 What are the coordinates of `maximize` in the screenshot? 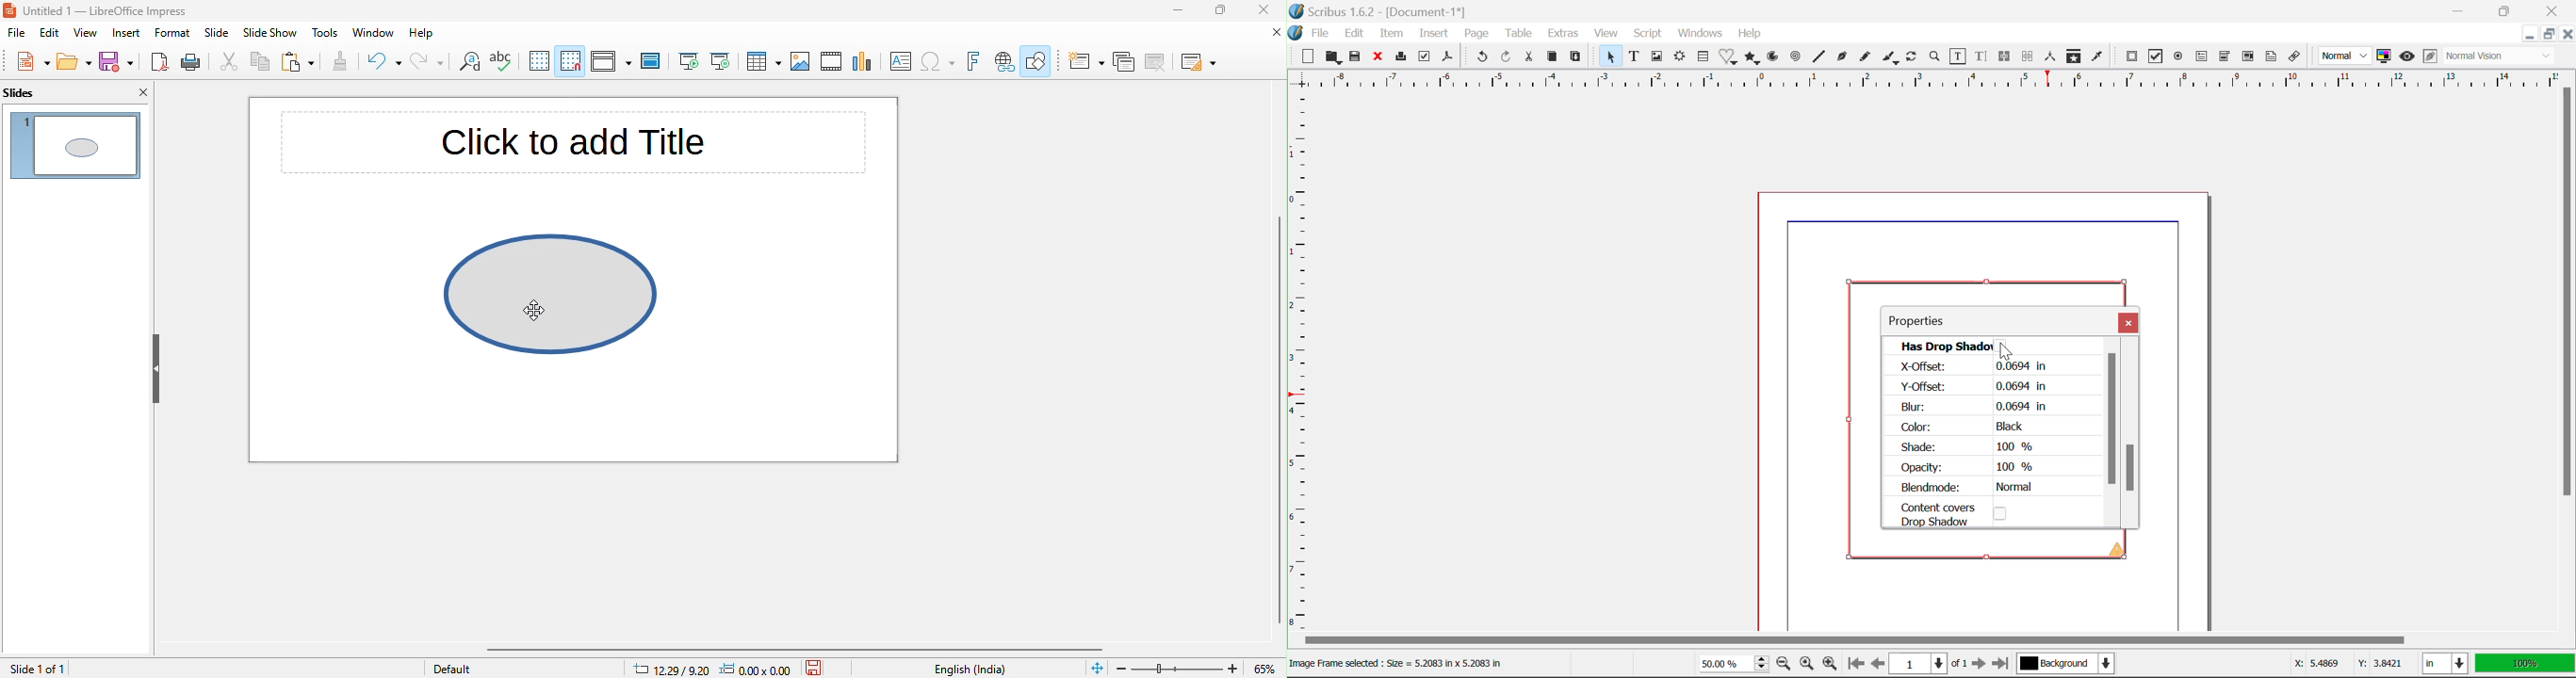 It's located at (1218, 12).